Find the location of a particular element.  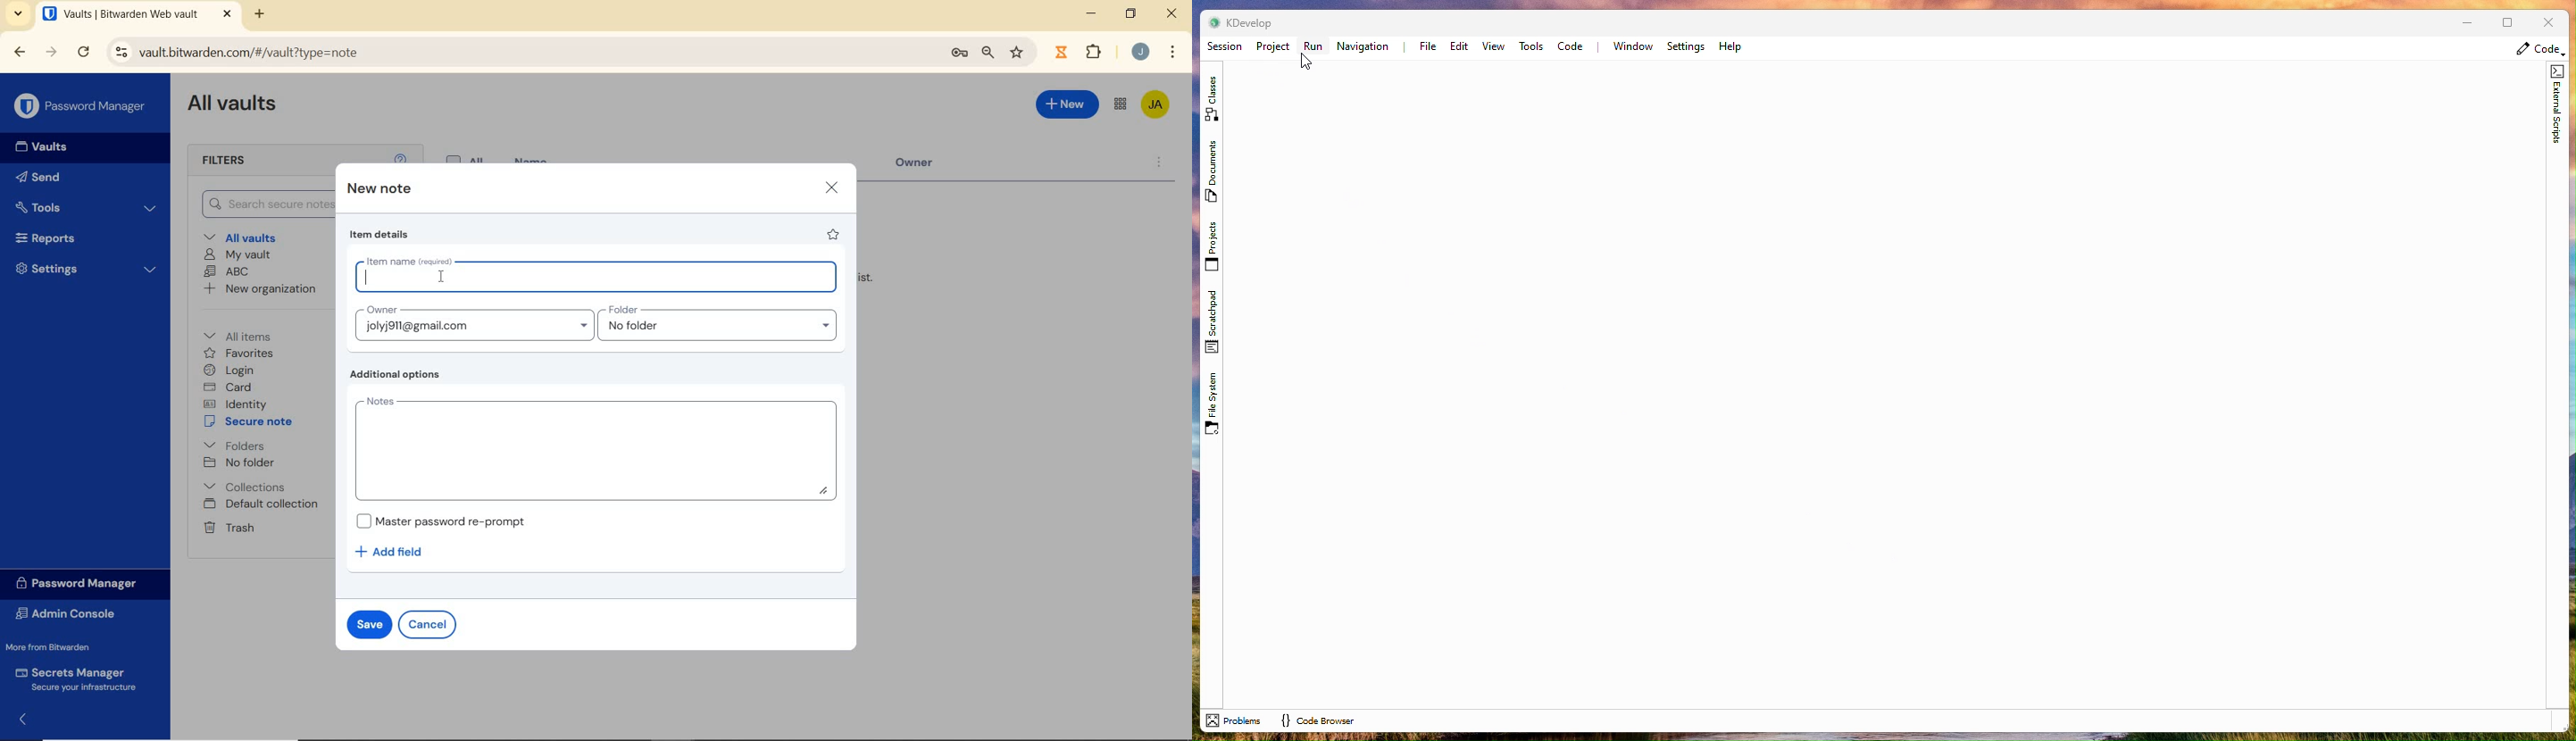

extensions is located at coordinates (1060, 53).